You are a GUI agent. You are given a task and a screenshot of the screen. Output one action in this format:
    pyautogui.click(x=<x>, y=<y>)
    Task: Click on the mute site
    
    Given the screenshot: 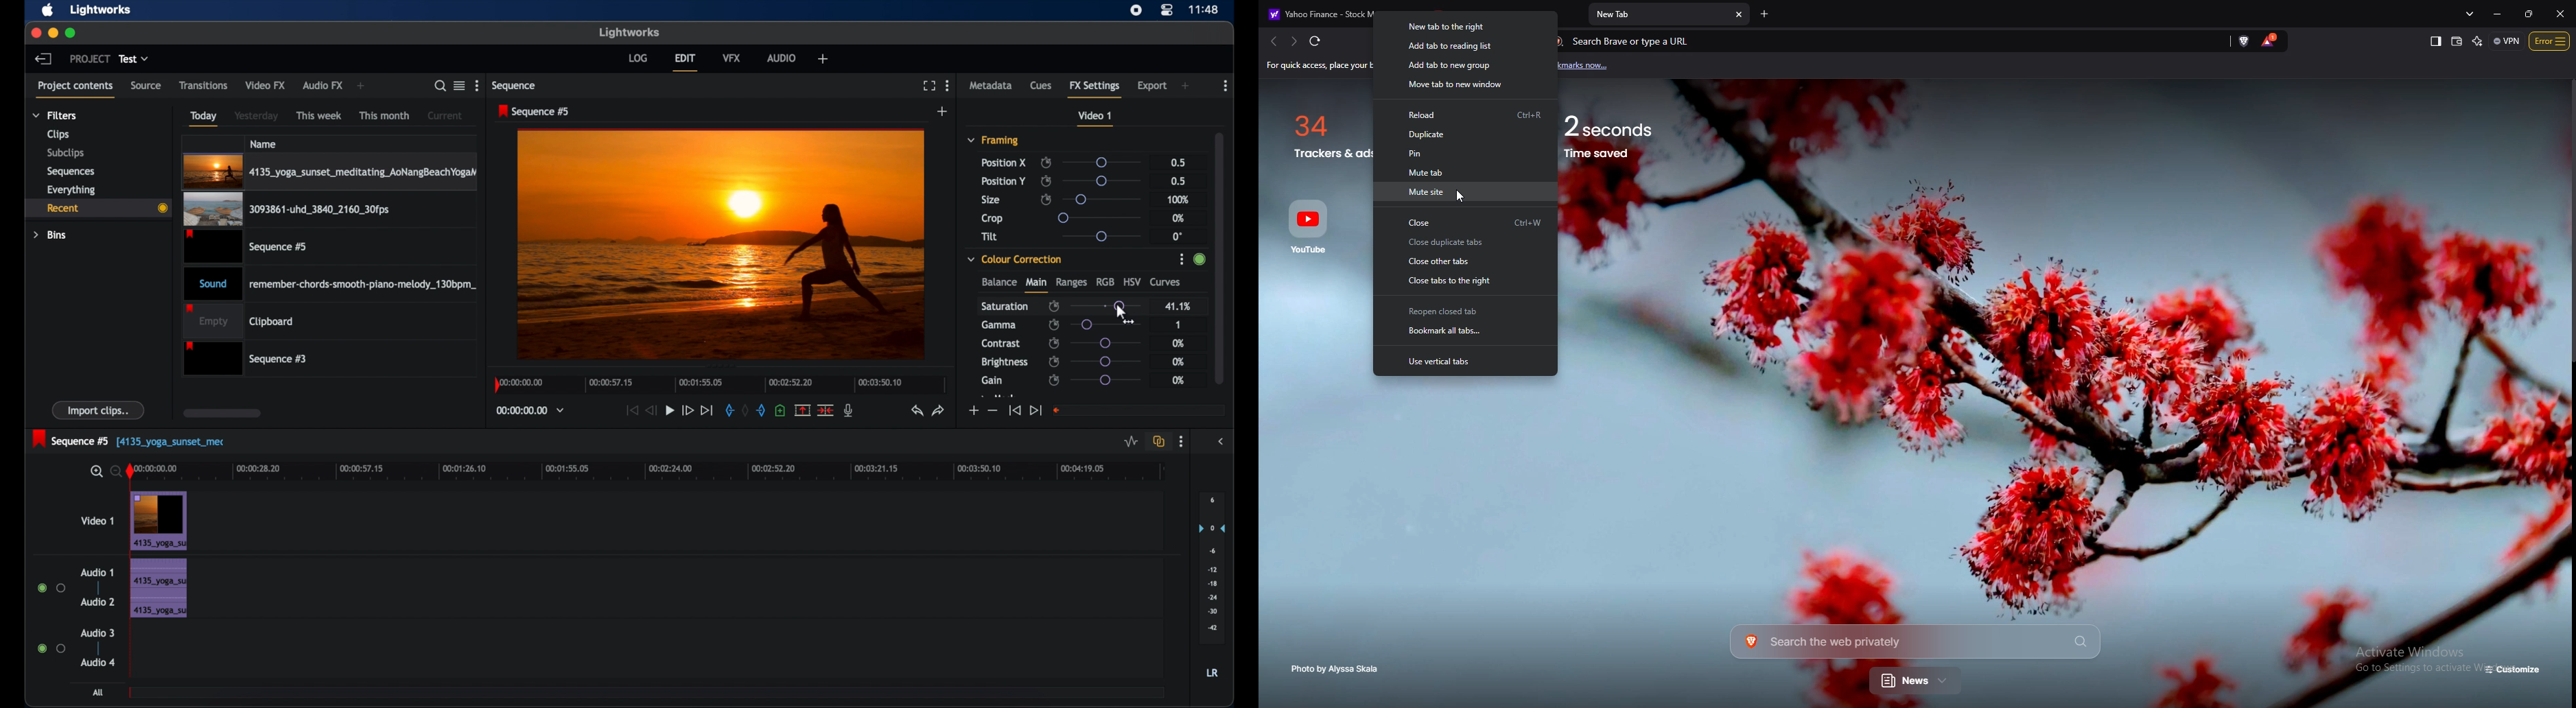 What is the action you would take?
    pyautogui.click(x=1463, y=192)
    